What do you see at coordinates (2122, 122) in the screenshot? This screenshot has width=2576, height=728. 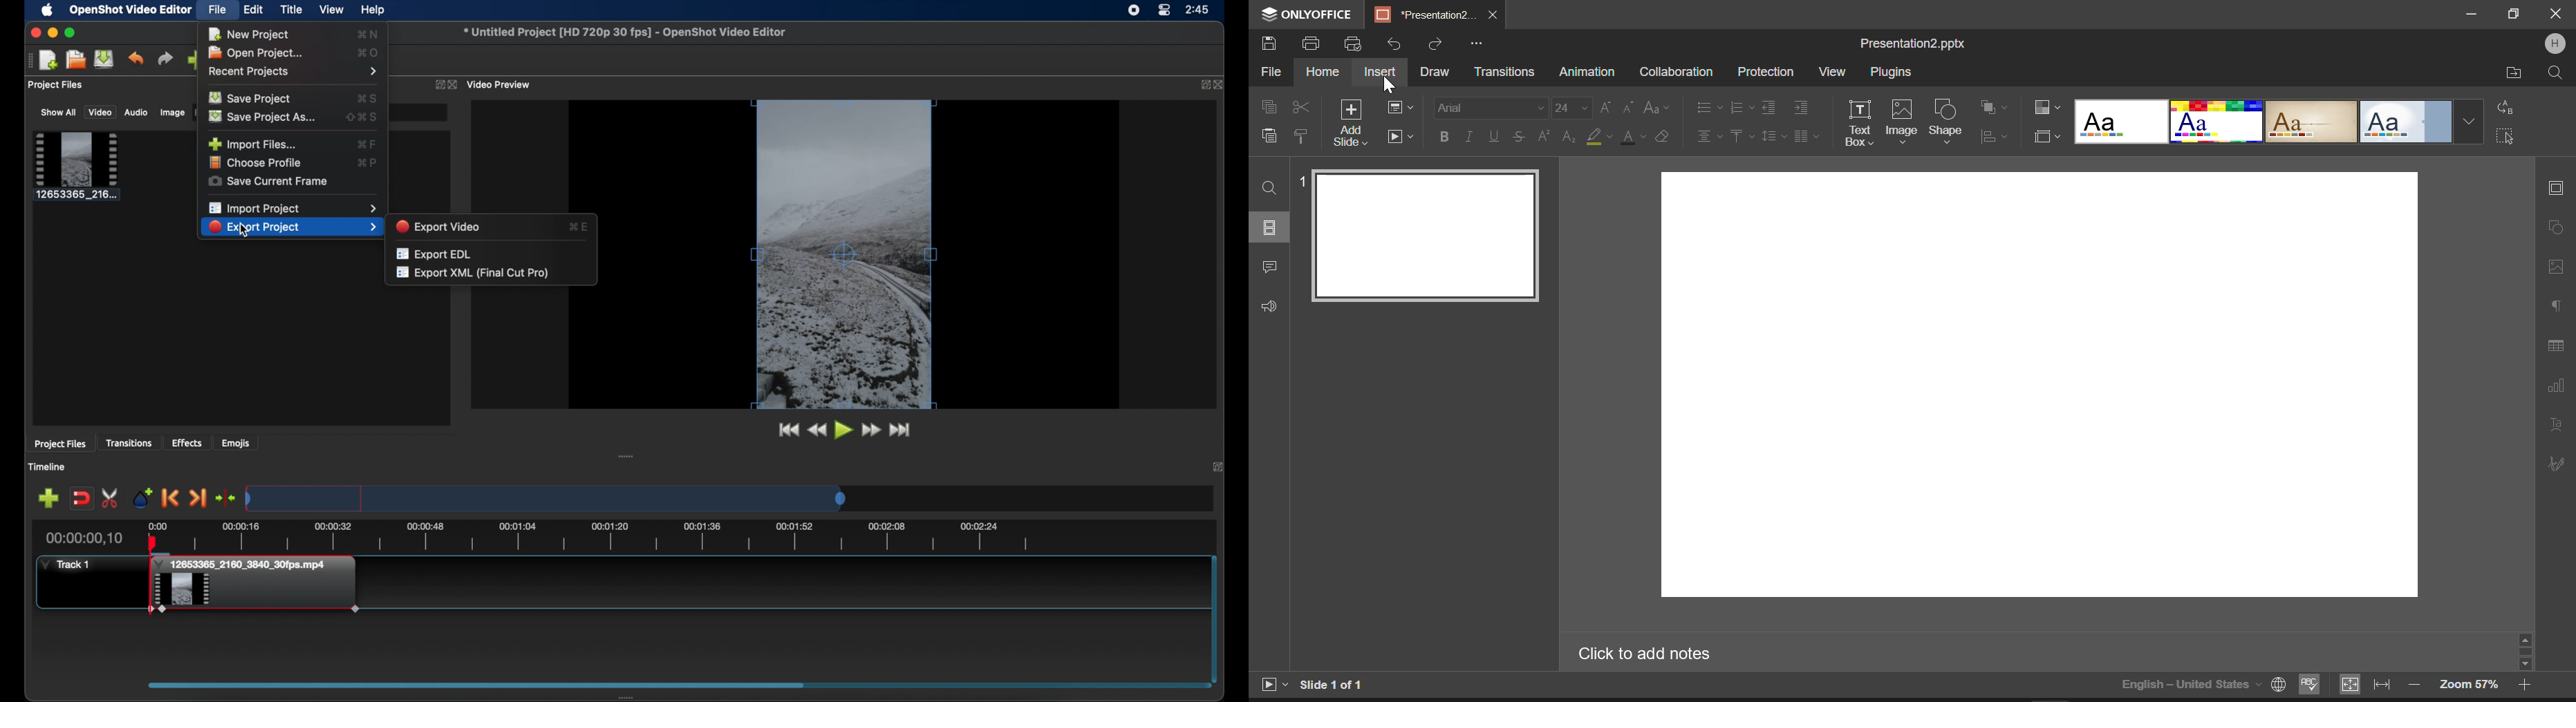 I see `Blank` at bounding box center [2122, 122].